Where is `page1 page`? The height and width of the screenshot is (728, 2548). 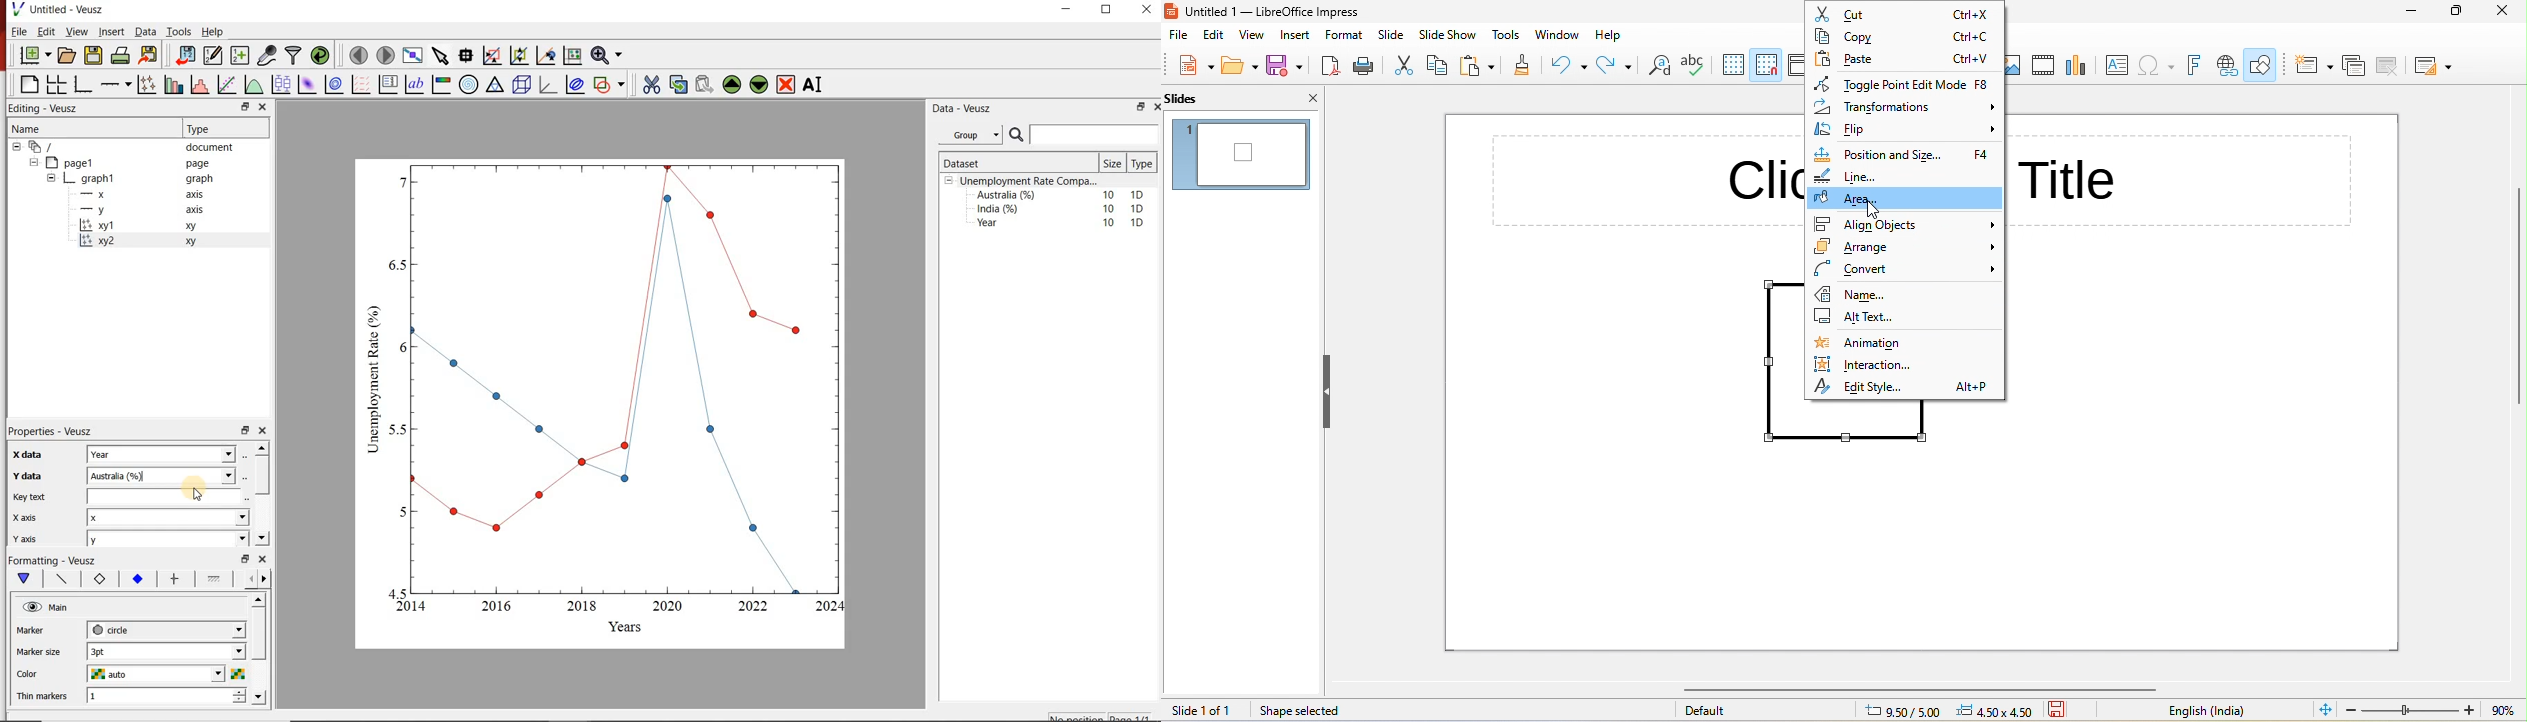
page1 page is located at coordinates (133, 163).